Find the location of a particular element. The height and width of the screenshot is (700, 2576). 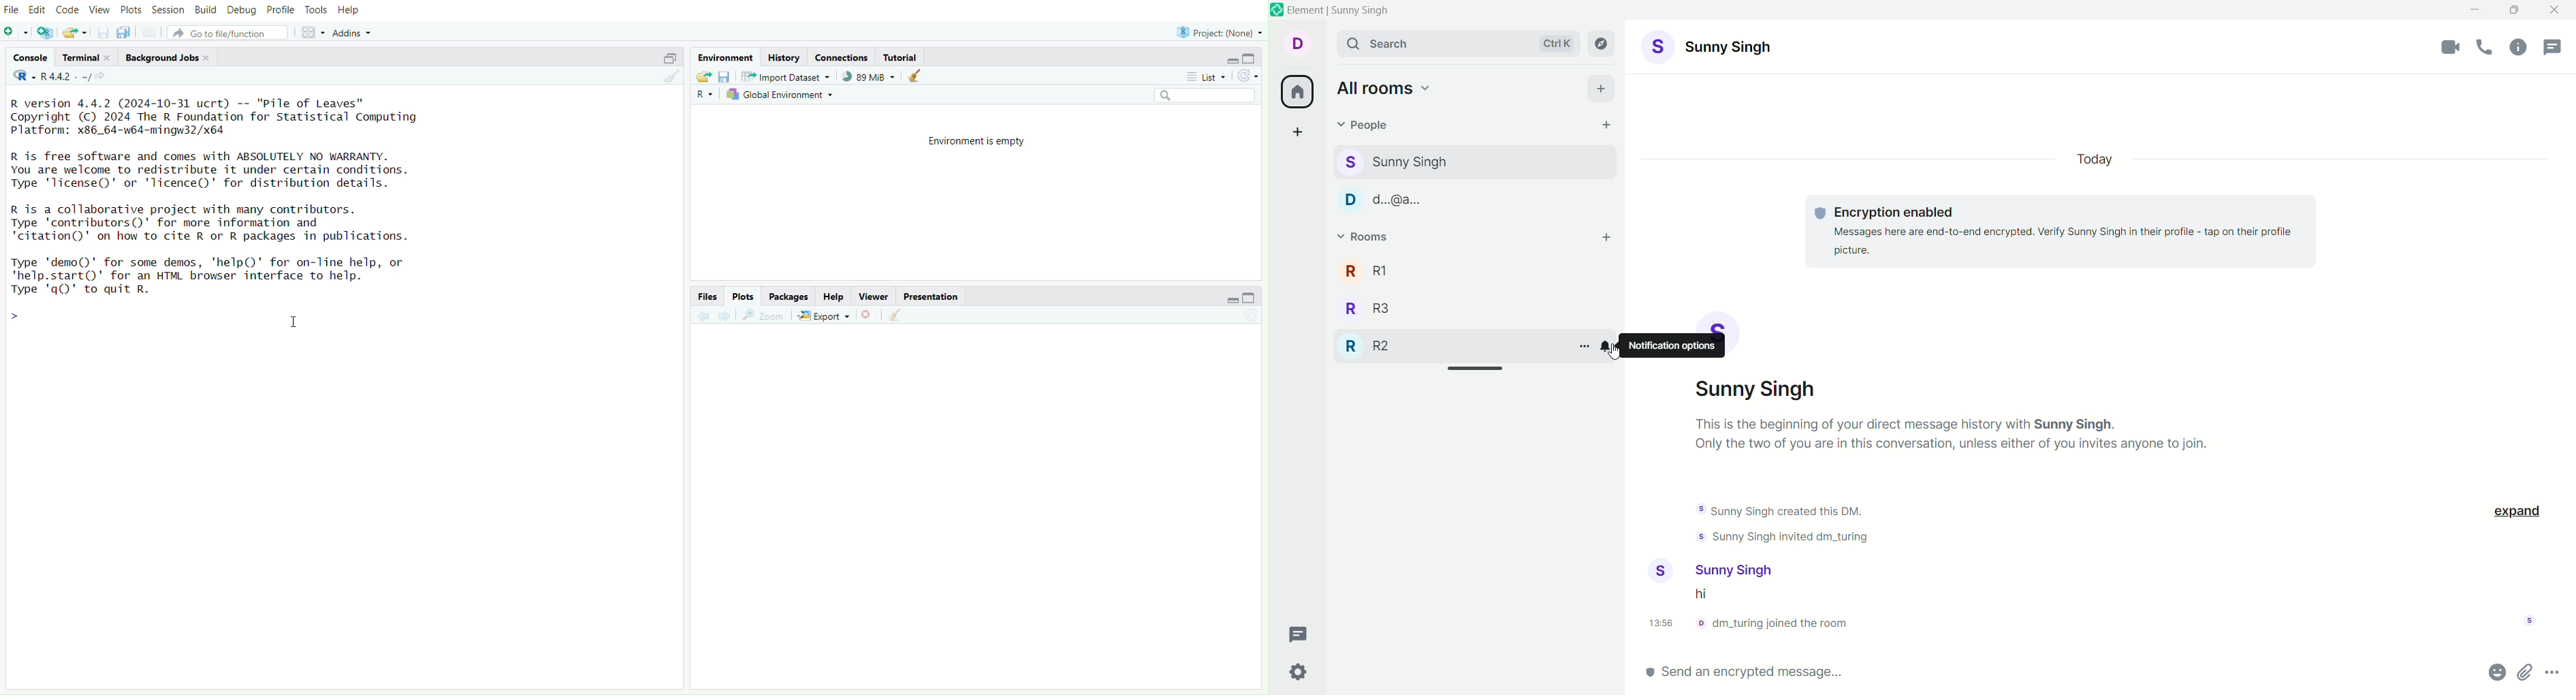

Build is located at coordinates (204, 11).